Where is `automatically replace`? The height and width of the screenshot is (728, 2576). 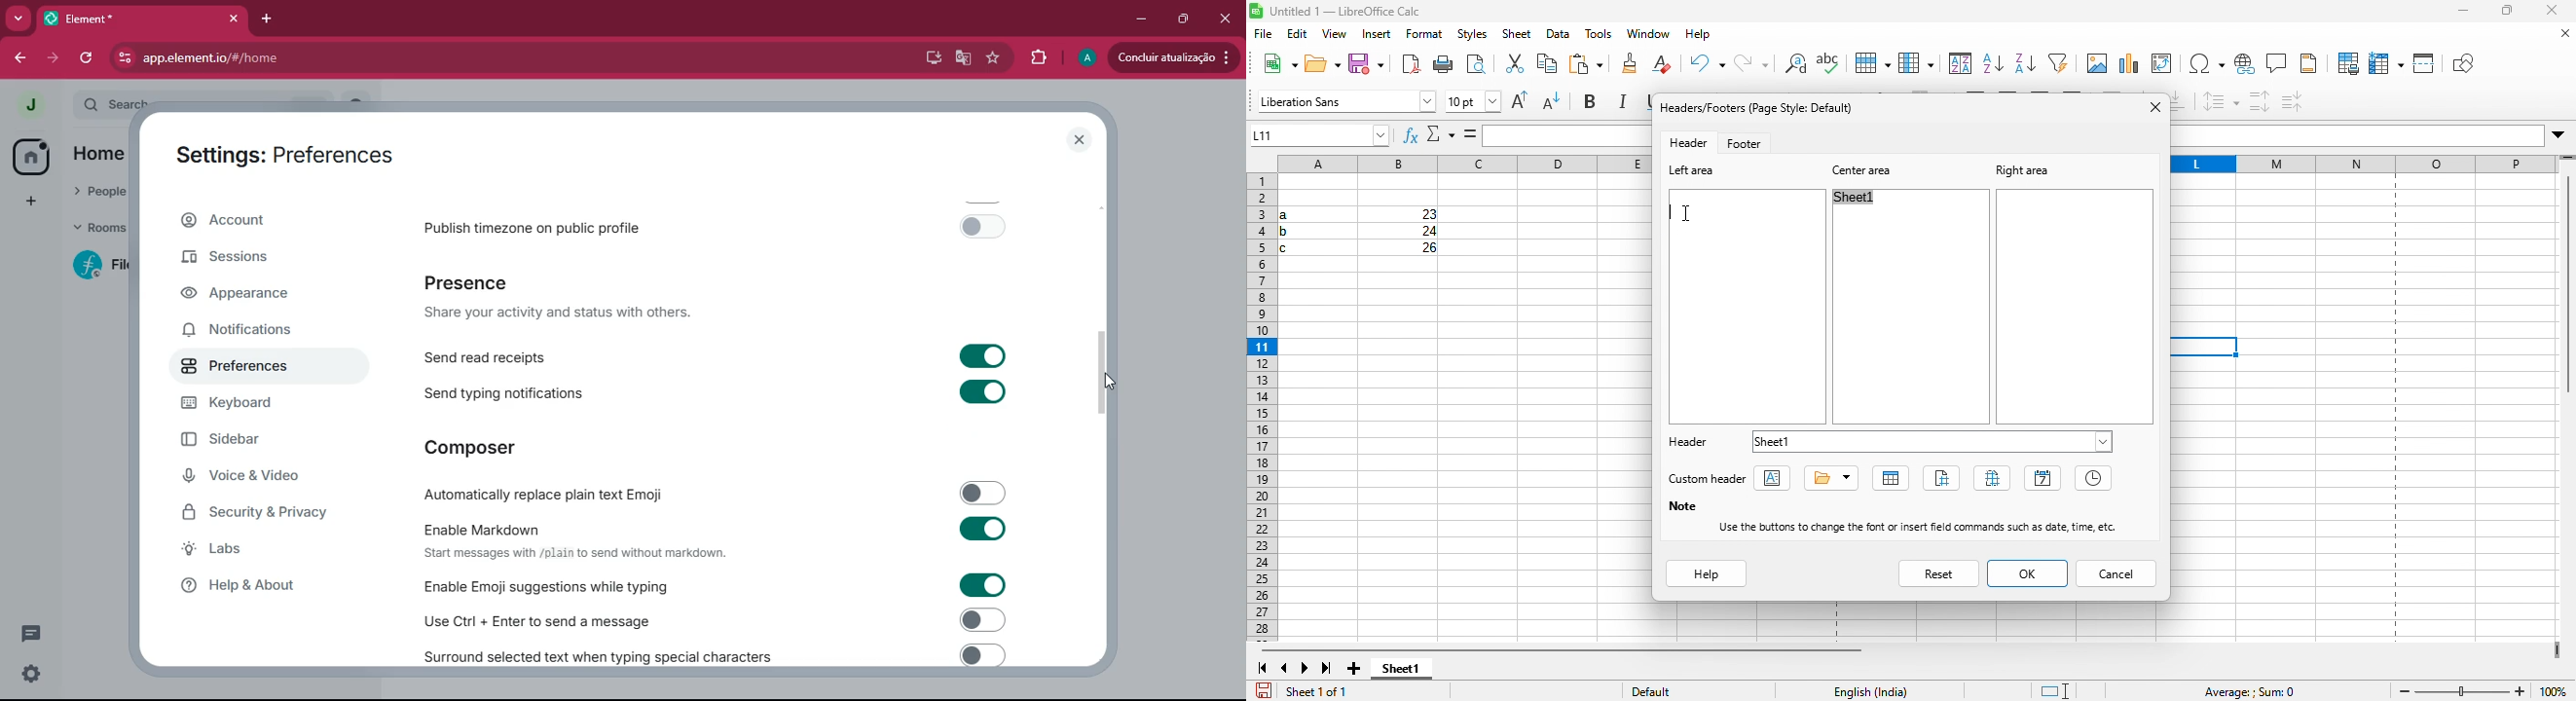
automatically replace is located at coordinates (716, 490).